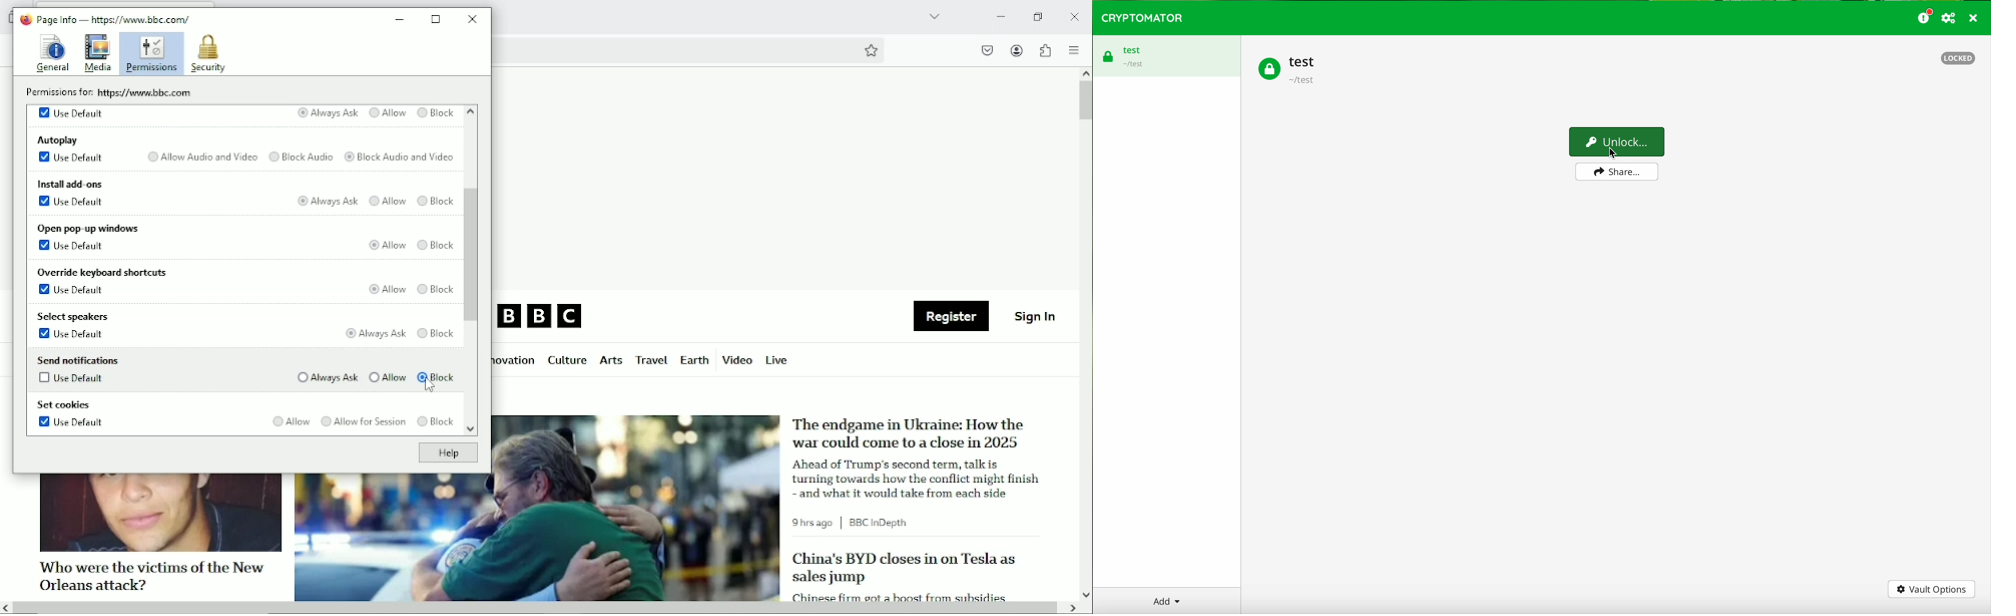 The height and width of the screenshot is (616, 2016). What do you see at coordinates (435, 203) in the screenshot?
I see `Block` at bounding box center [435, 203].